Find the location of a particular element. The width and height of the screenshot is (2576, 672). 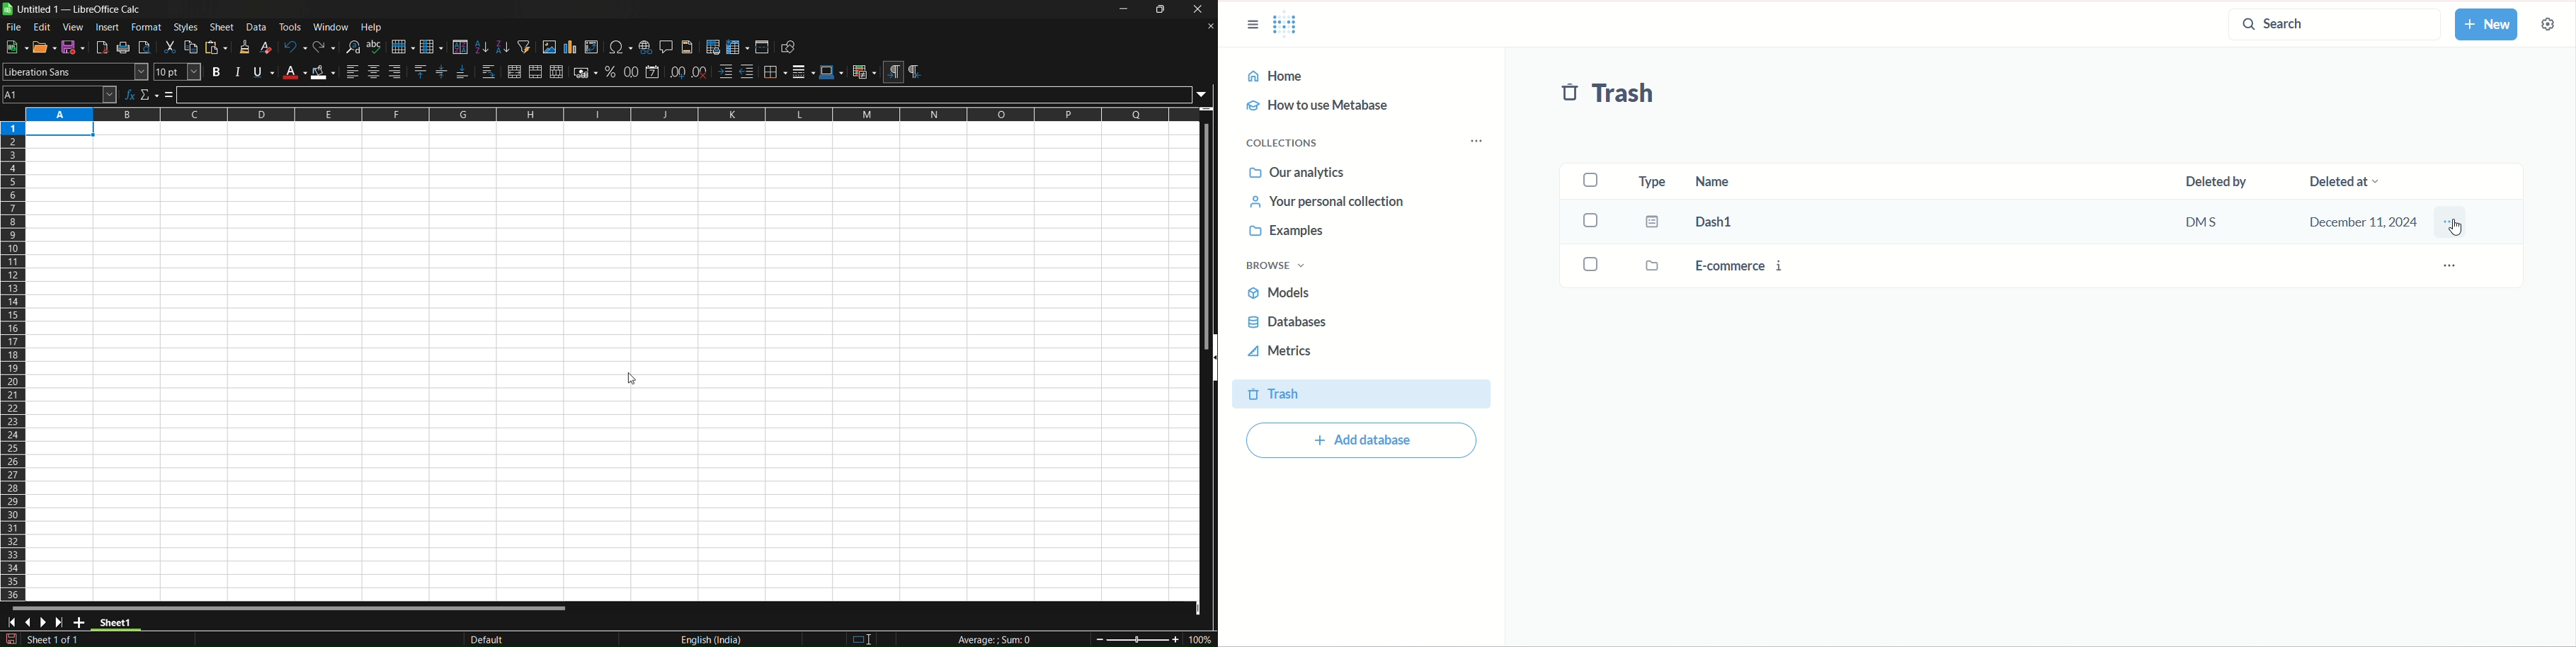

December 11,2024 is located at coordinates (2363, 222).